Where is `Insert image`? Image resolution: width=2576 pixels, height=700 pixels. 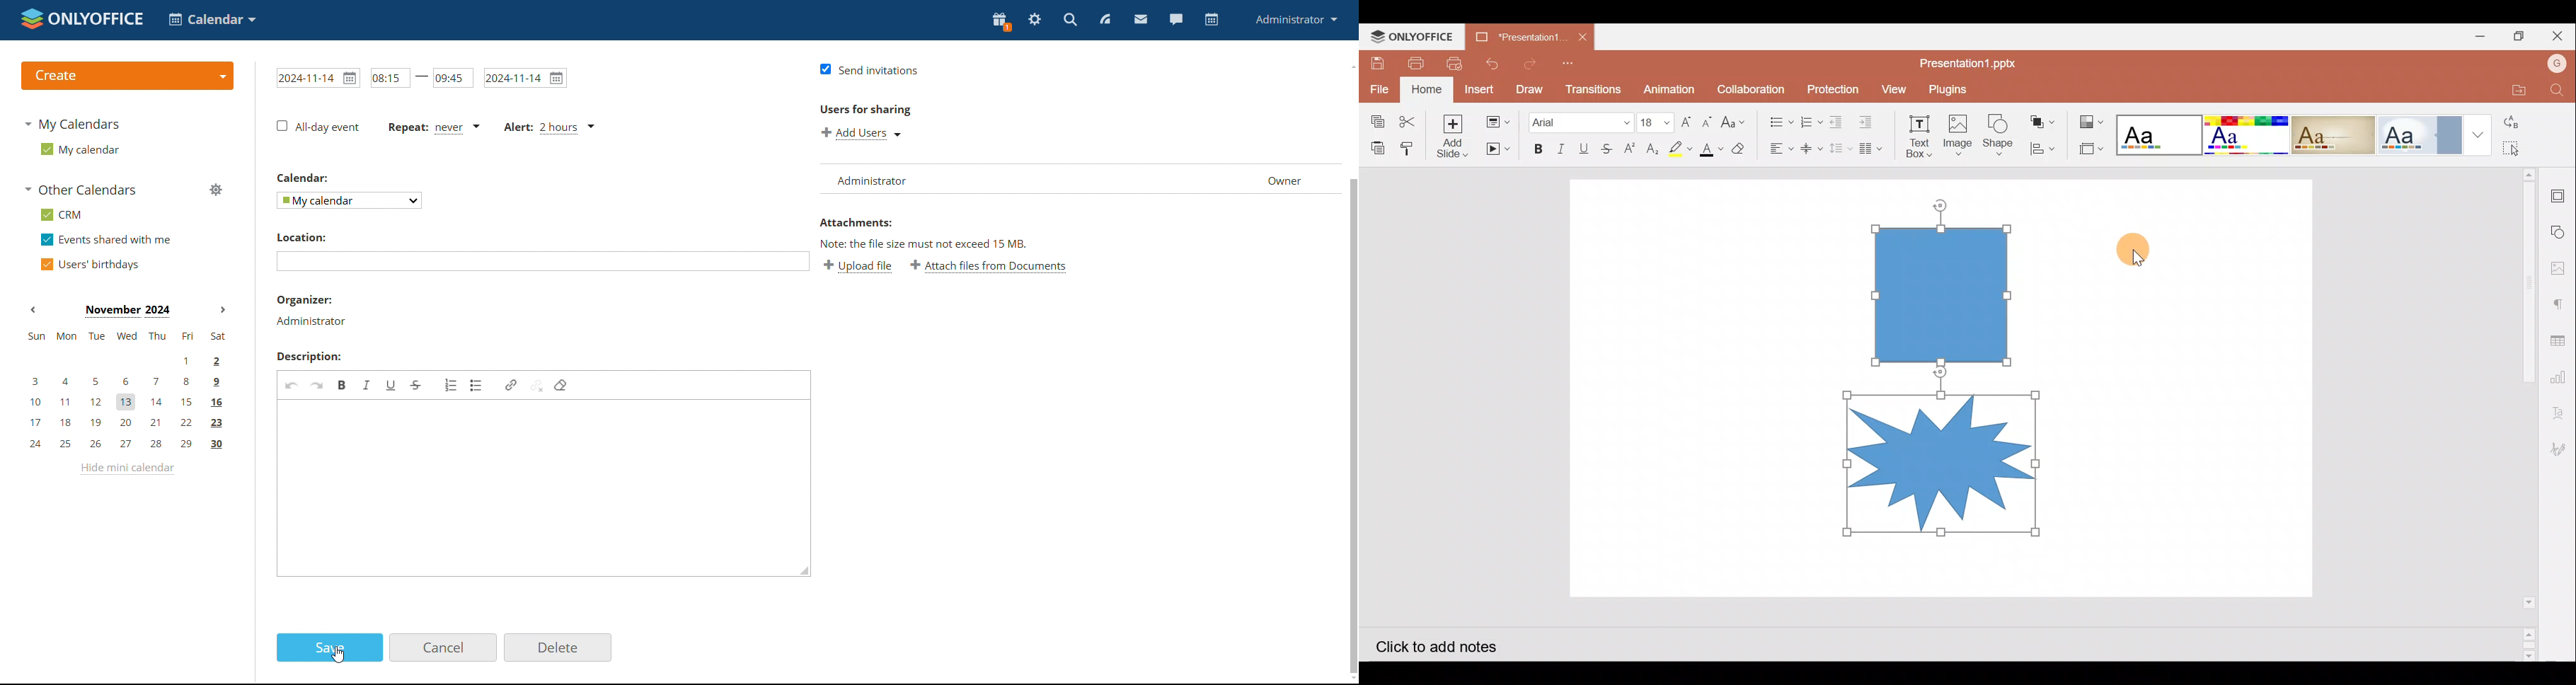
Insert image is located at coordinates (1957, 130).